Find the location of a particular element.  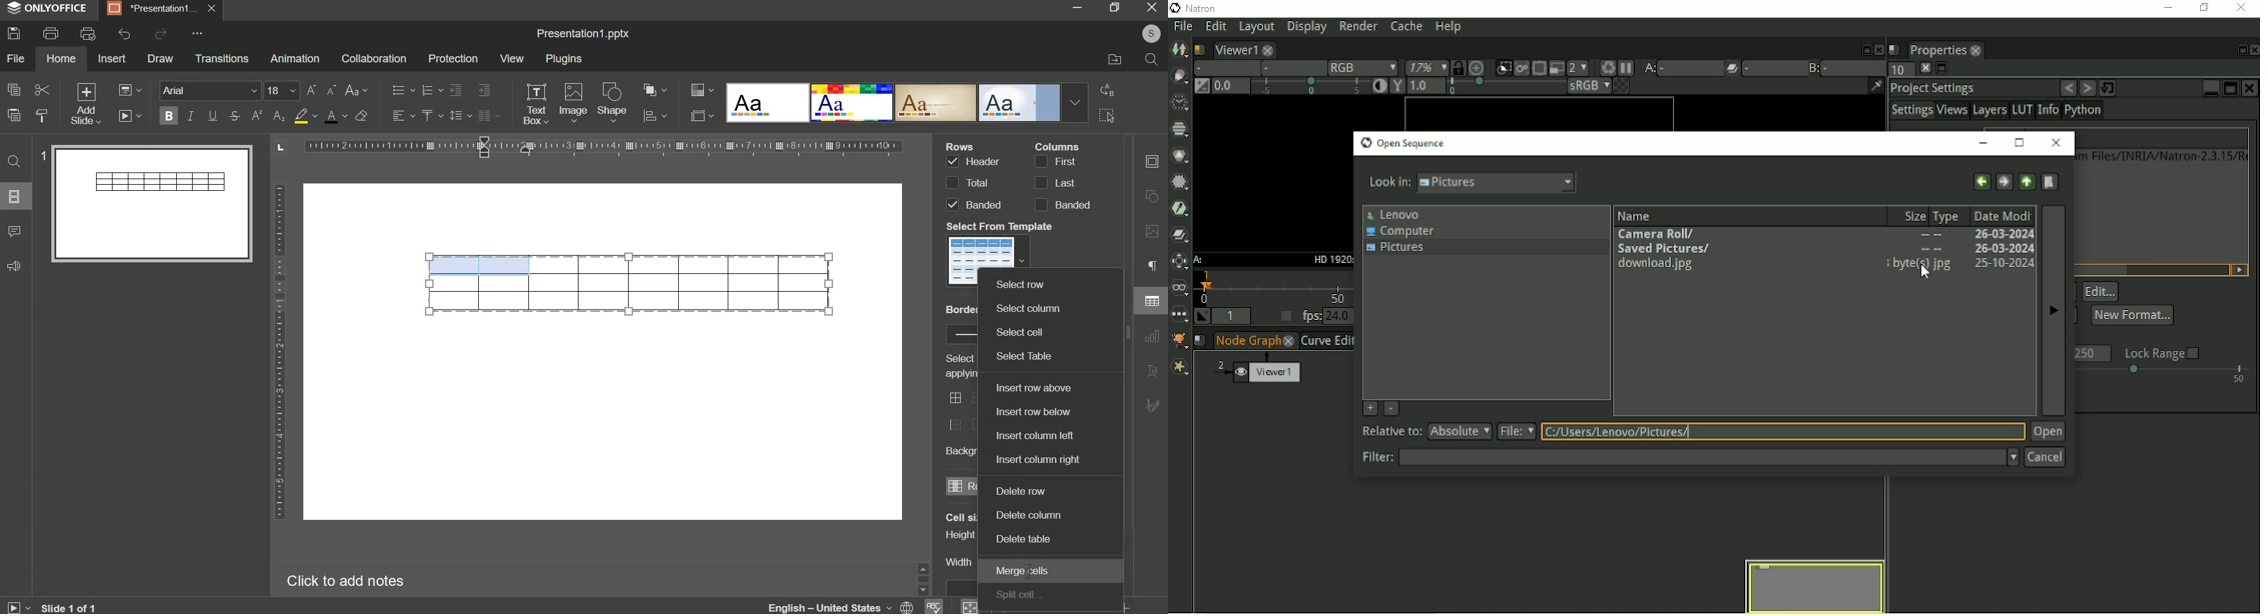

delete column is located at coordinates (1027, 515).